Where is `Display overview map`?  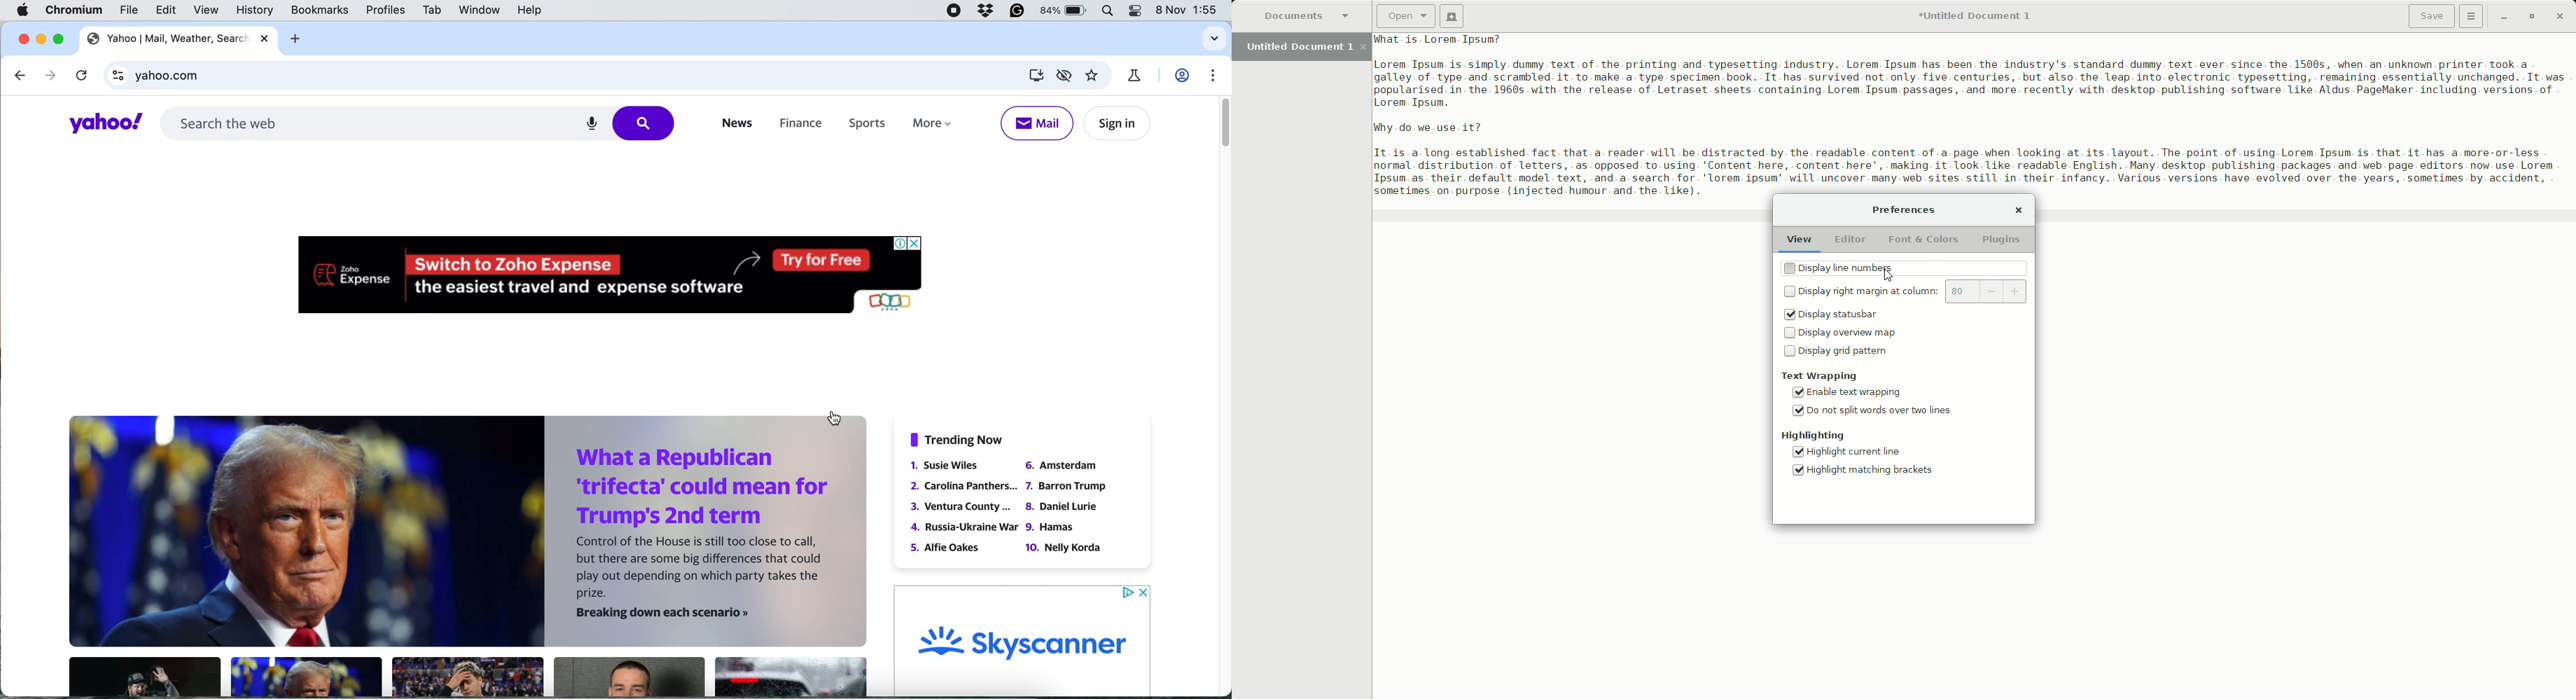
Display overview map is located at coordinates (1839, 334).